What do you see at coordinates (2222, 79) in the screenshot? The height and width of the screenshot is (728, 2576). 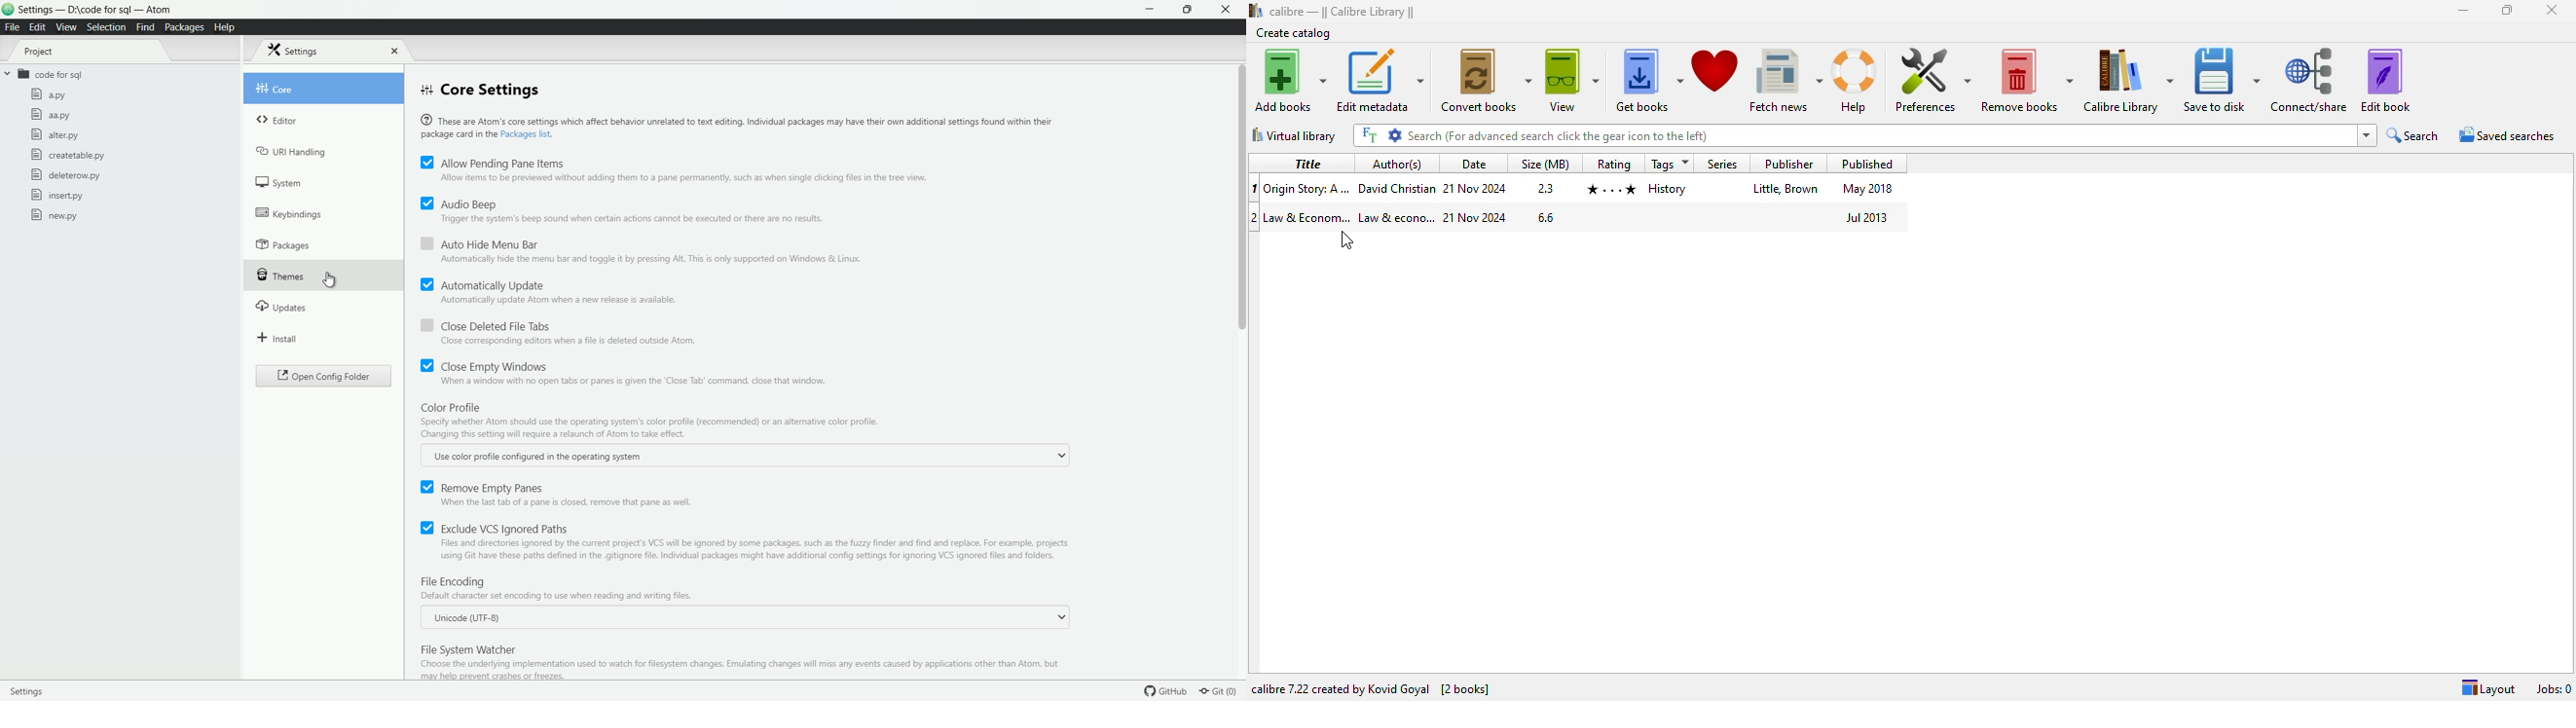 I see `save to disk` at bounding box center [2222, 79].